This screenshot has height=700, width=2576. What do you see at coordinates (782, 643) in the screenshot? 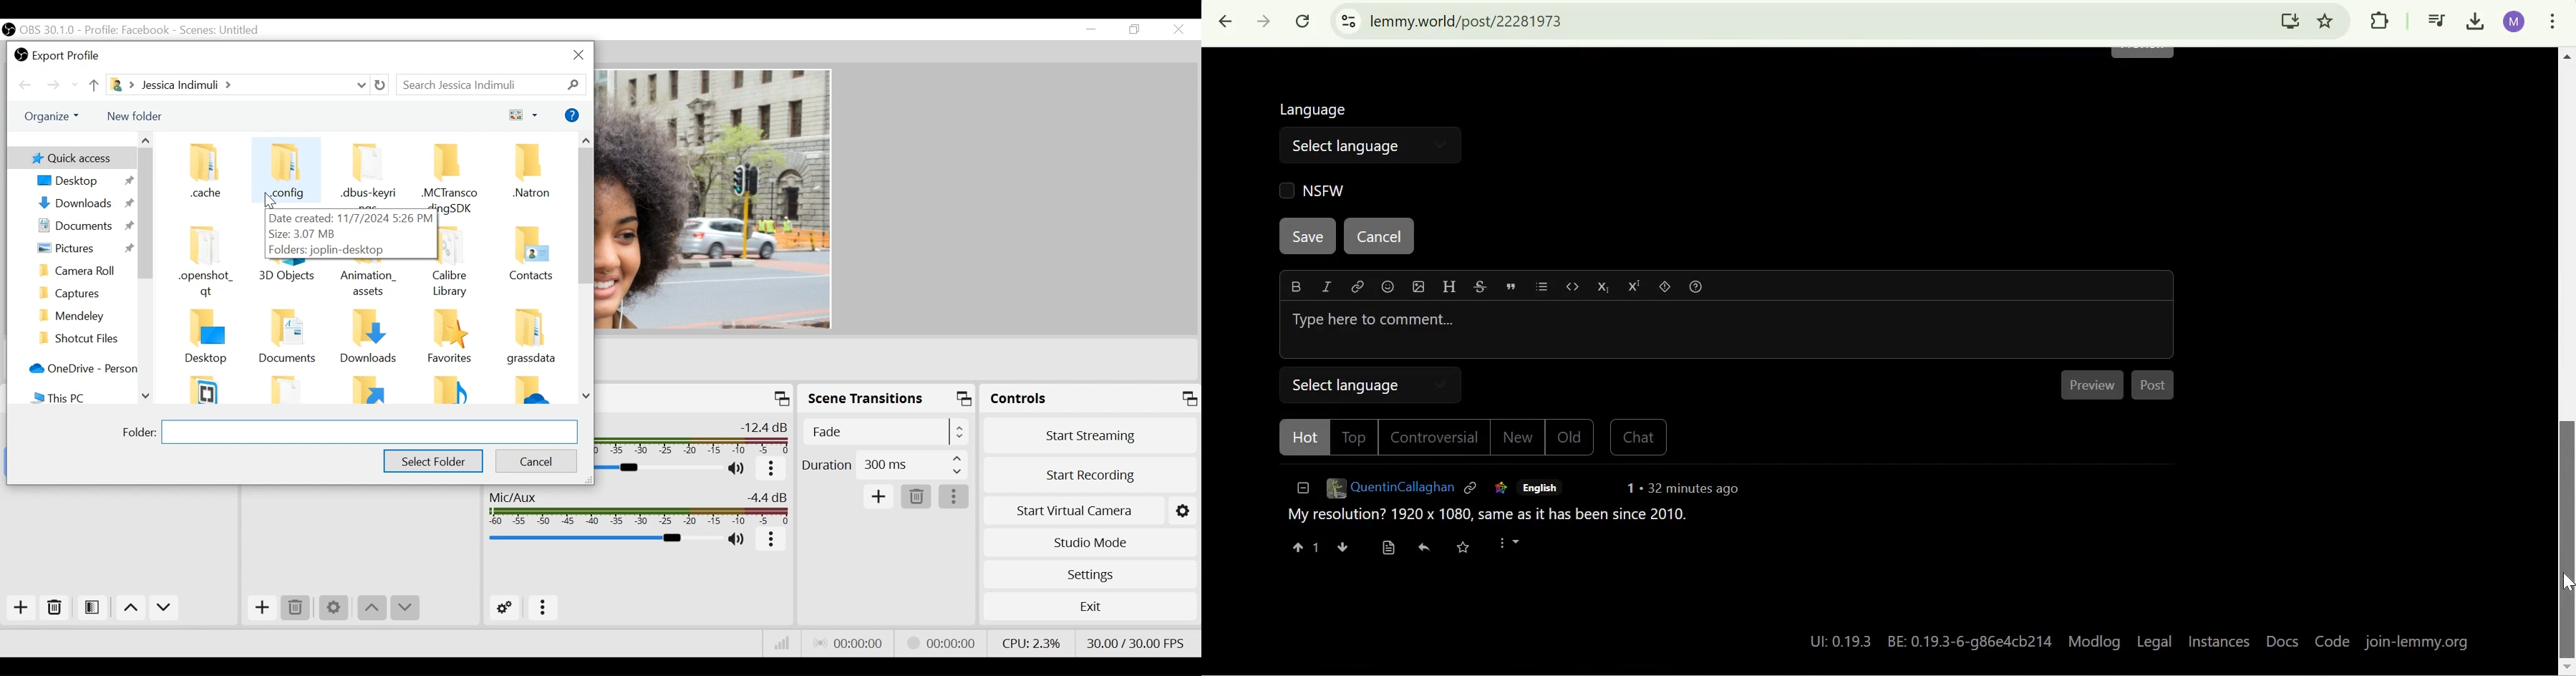
I see `Bitrate` at bounding box center [782, 643].